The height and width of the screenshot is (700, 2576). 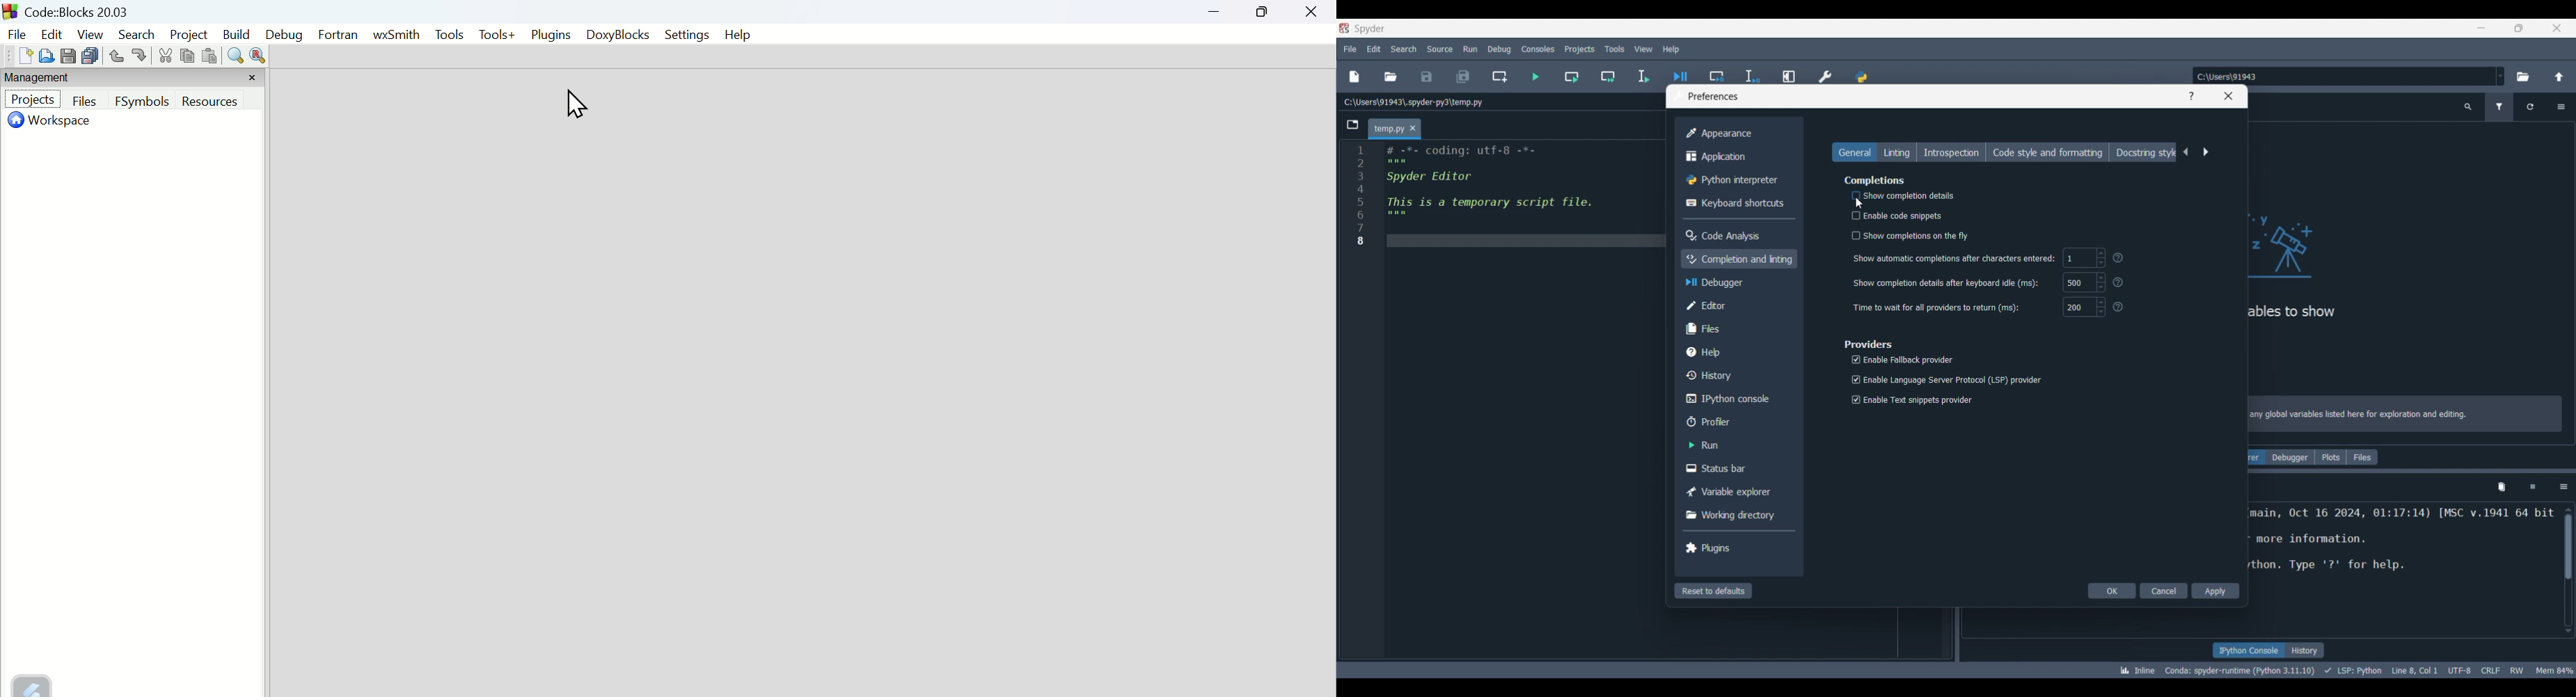 What do you see at coordinates (2343, 76) in the screenshot?
I see `Enter location` at bounding box center [2343, 76].